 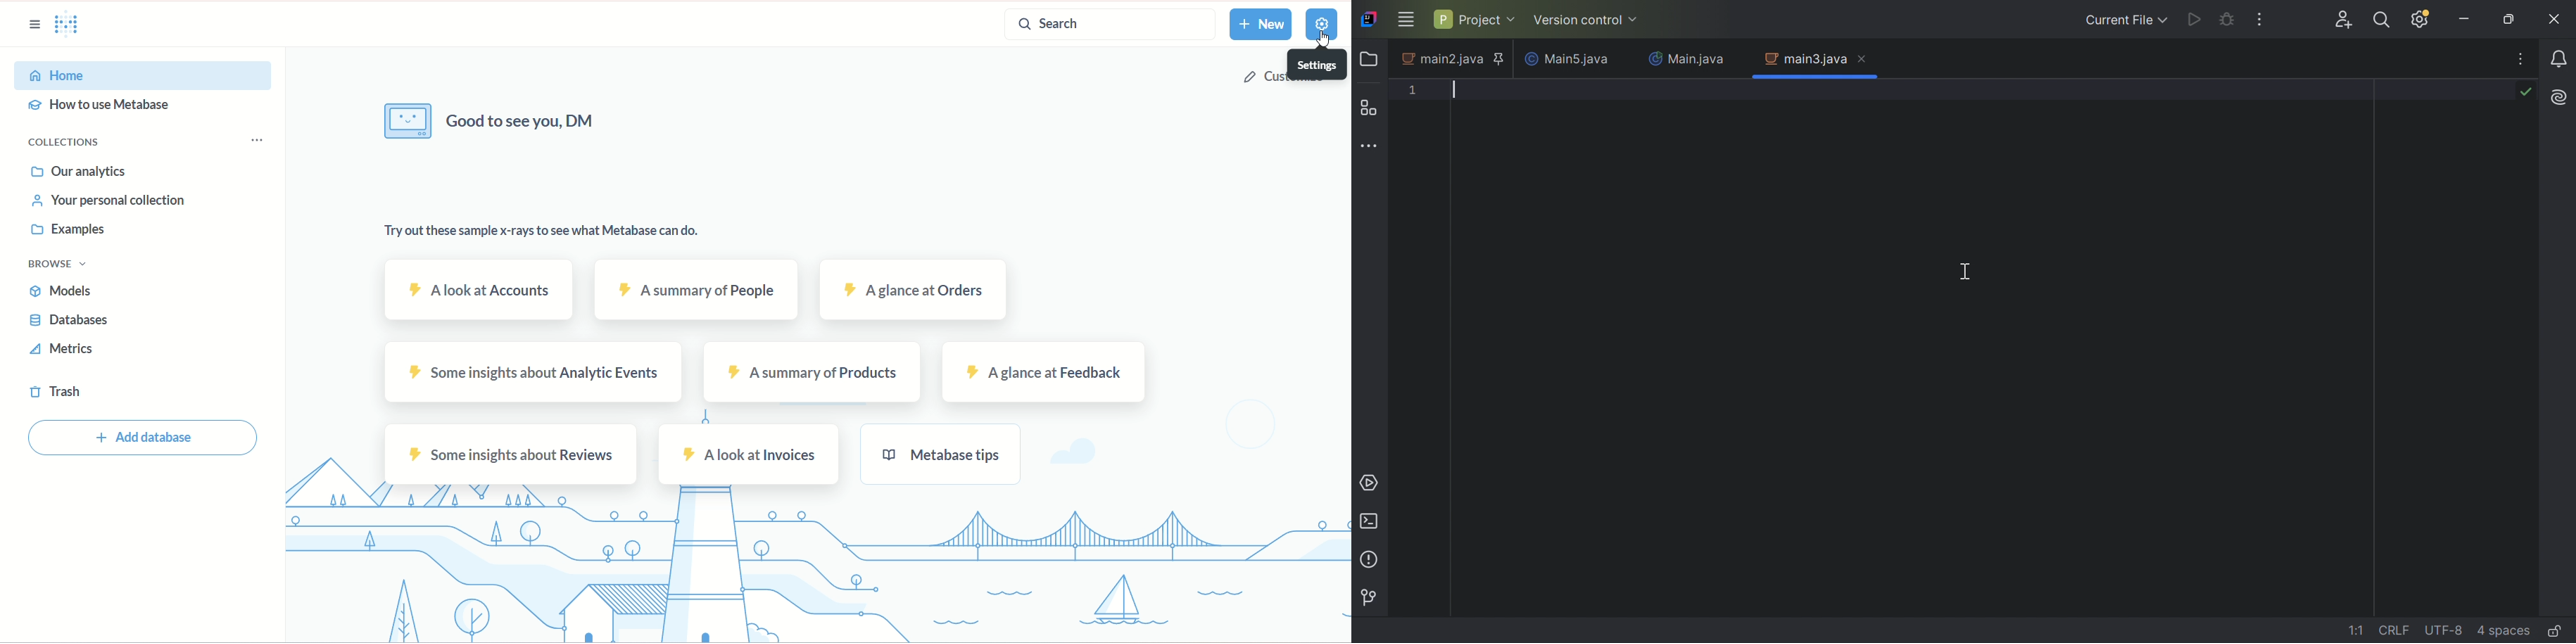 I want to click on models, so click(x=62, y=288).